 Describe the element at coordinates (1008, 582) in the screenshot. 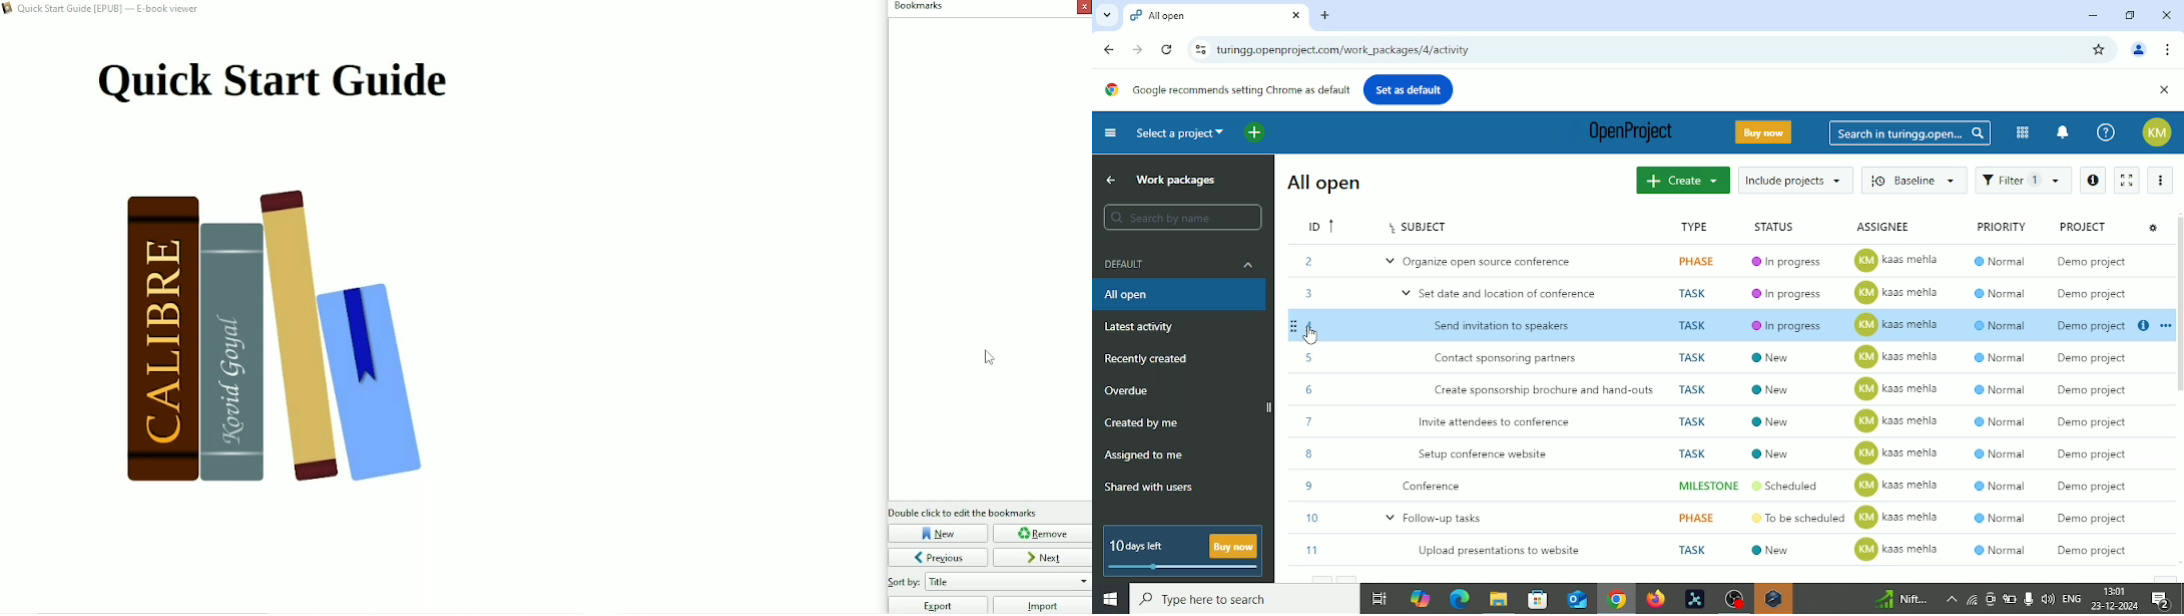

I see `Sort by` at that location.